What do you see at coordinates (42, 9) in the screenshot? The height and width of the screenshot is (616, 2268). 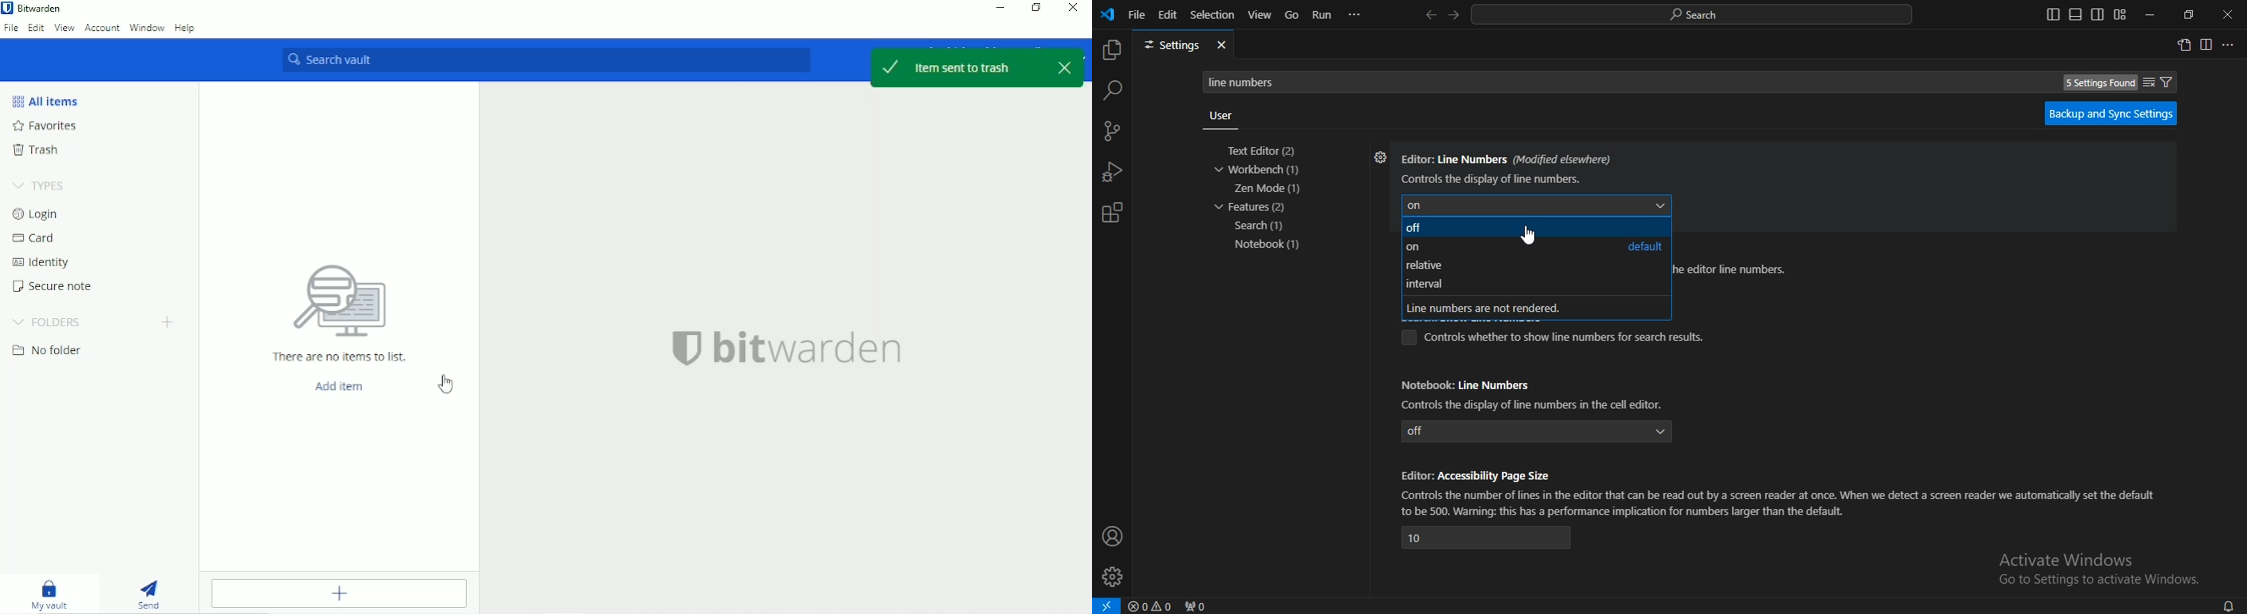 I see `Bitwarden` at bounding box center [42, 9].